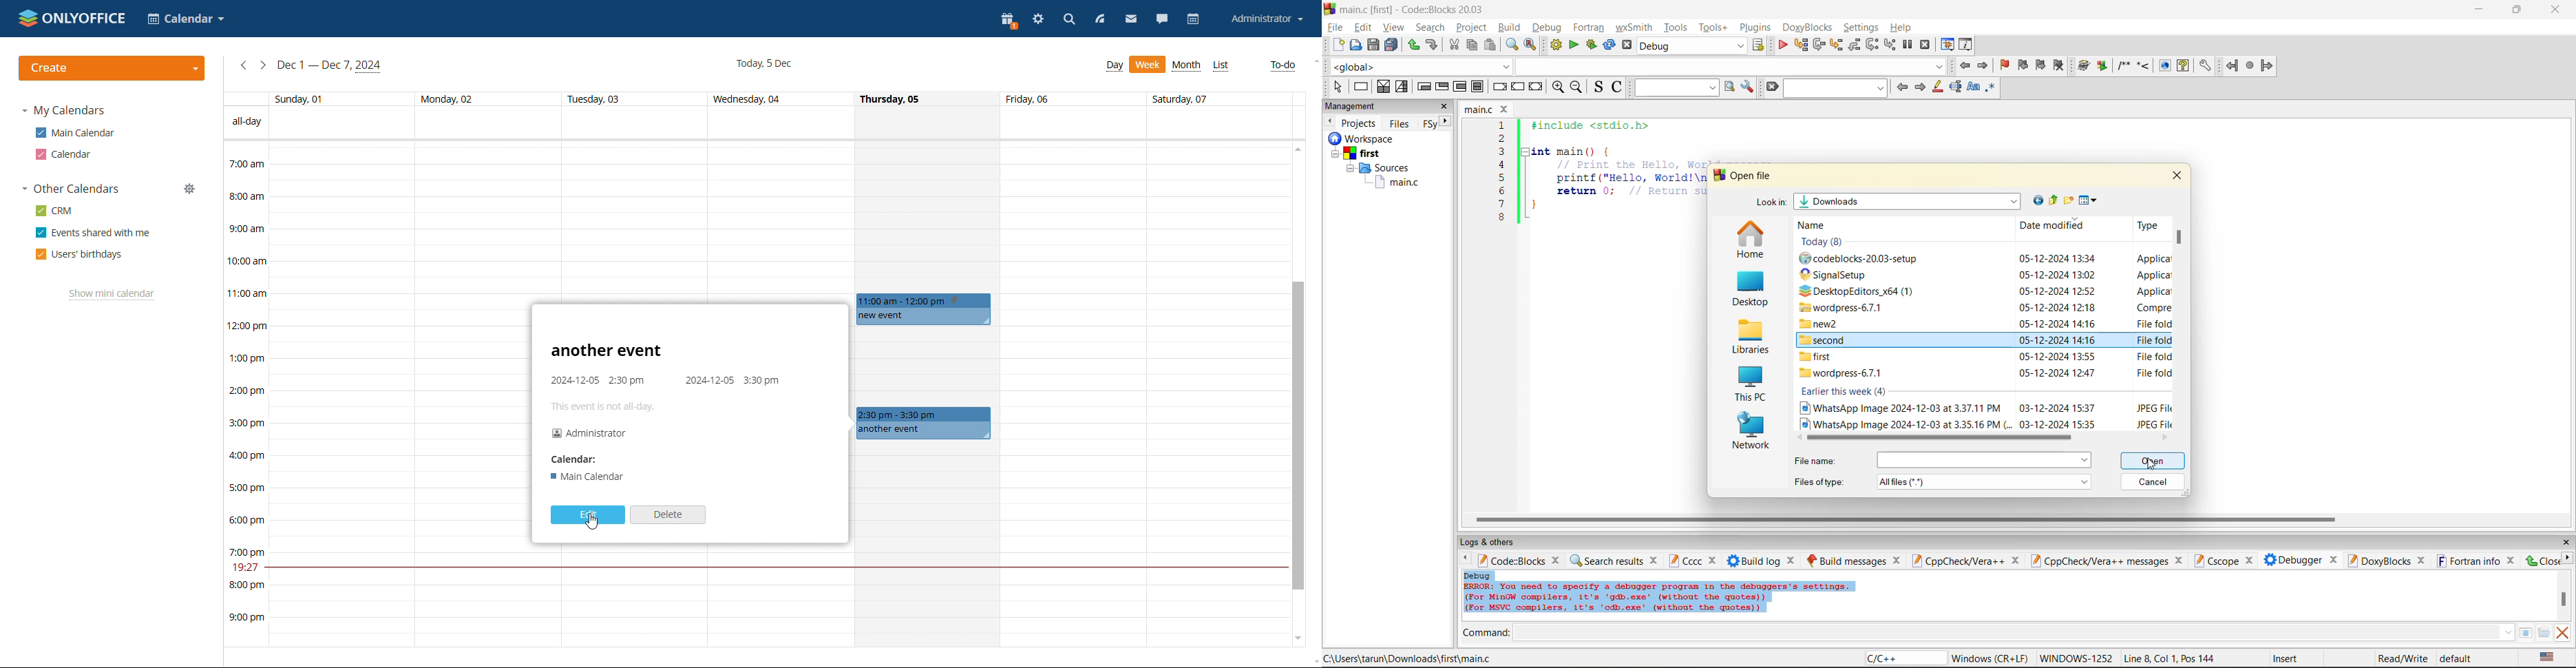  I want to click on logo, so click(1718, 175).